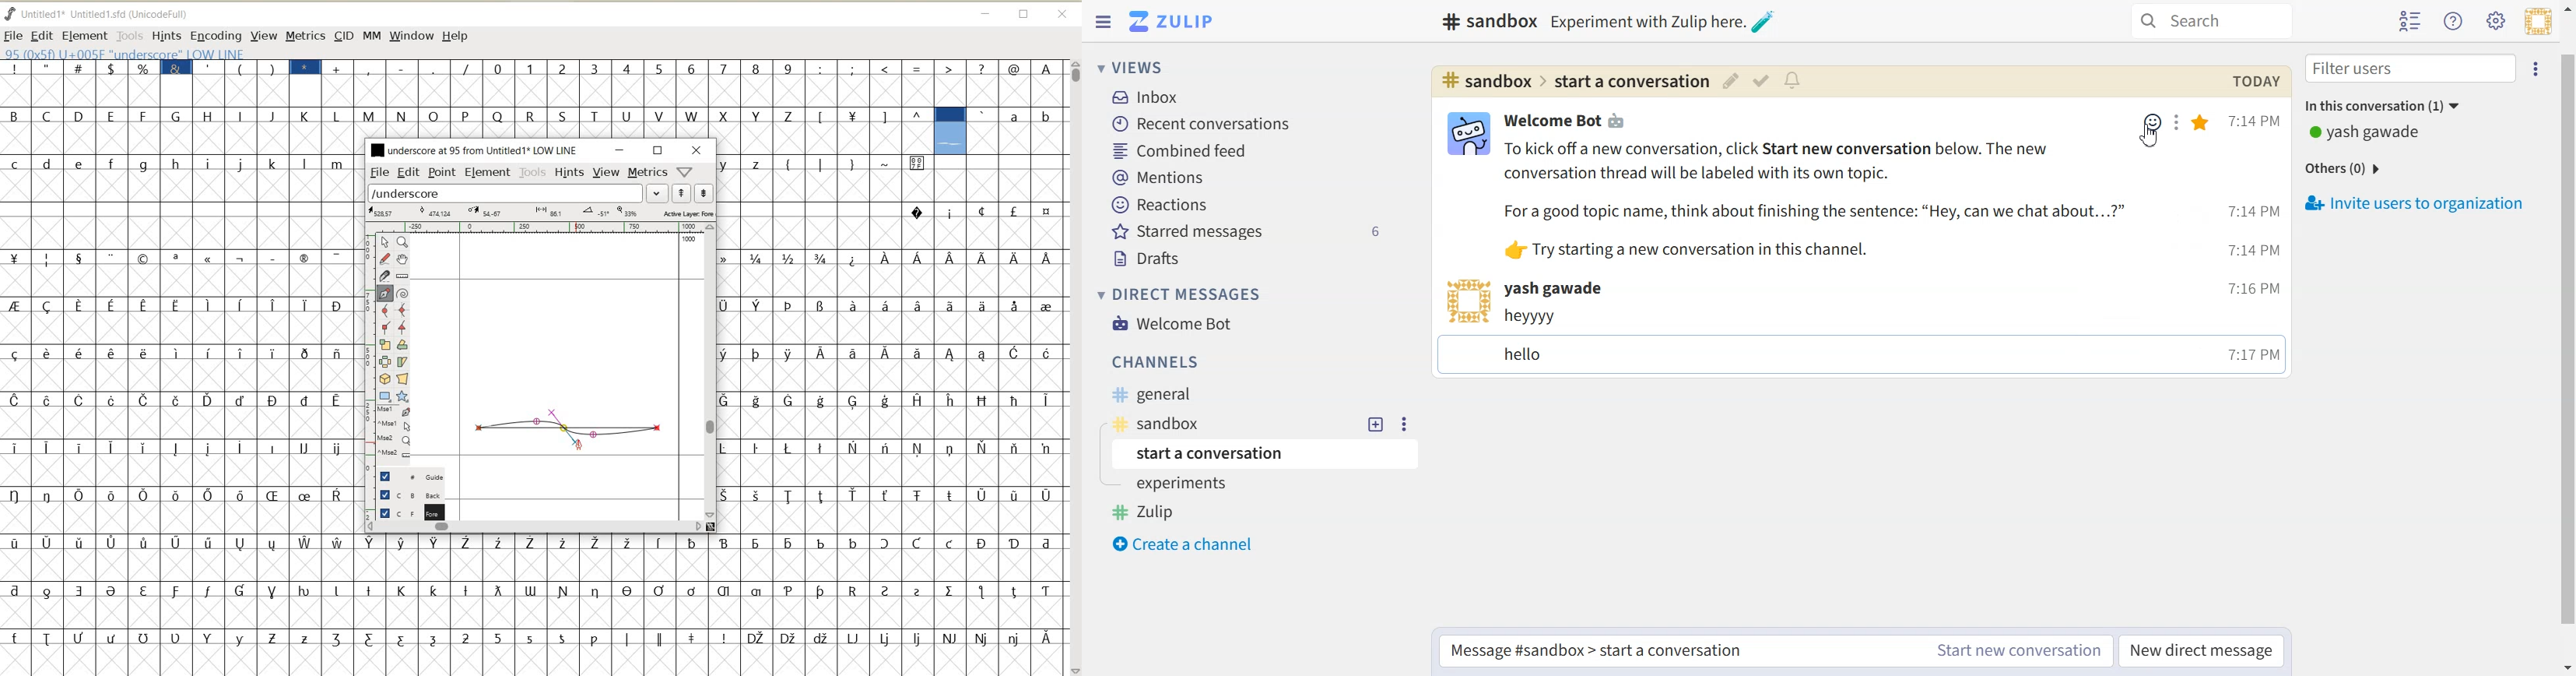  Describe the element at coordinates (1024, 15) in the screenshot. I see `RESTORE` at that location.